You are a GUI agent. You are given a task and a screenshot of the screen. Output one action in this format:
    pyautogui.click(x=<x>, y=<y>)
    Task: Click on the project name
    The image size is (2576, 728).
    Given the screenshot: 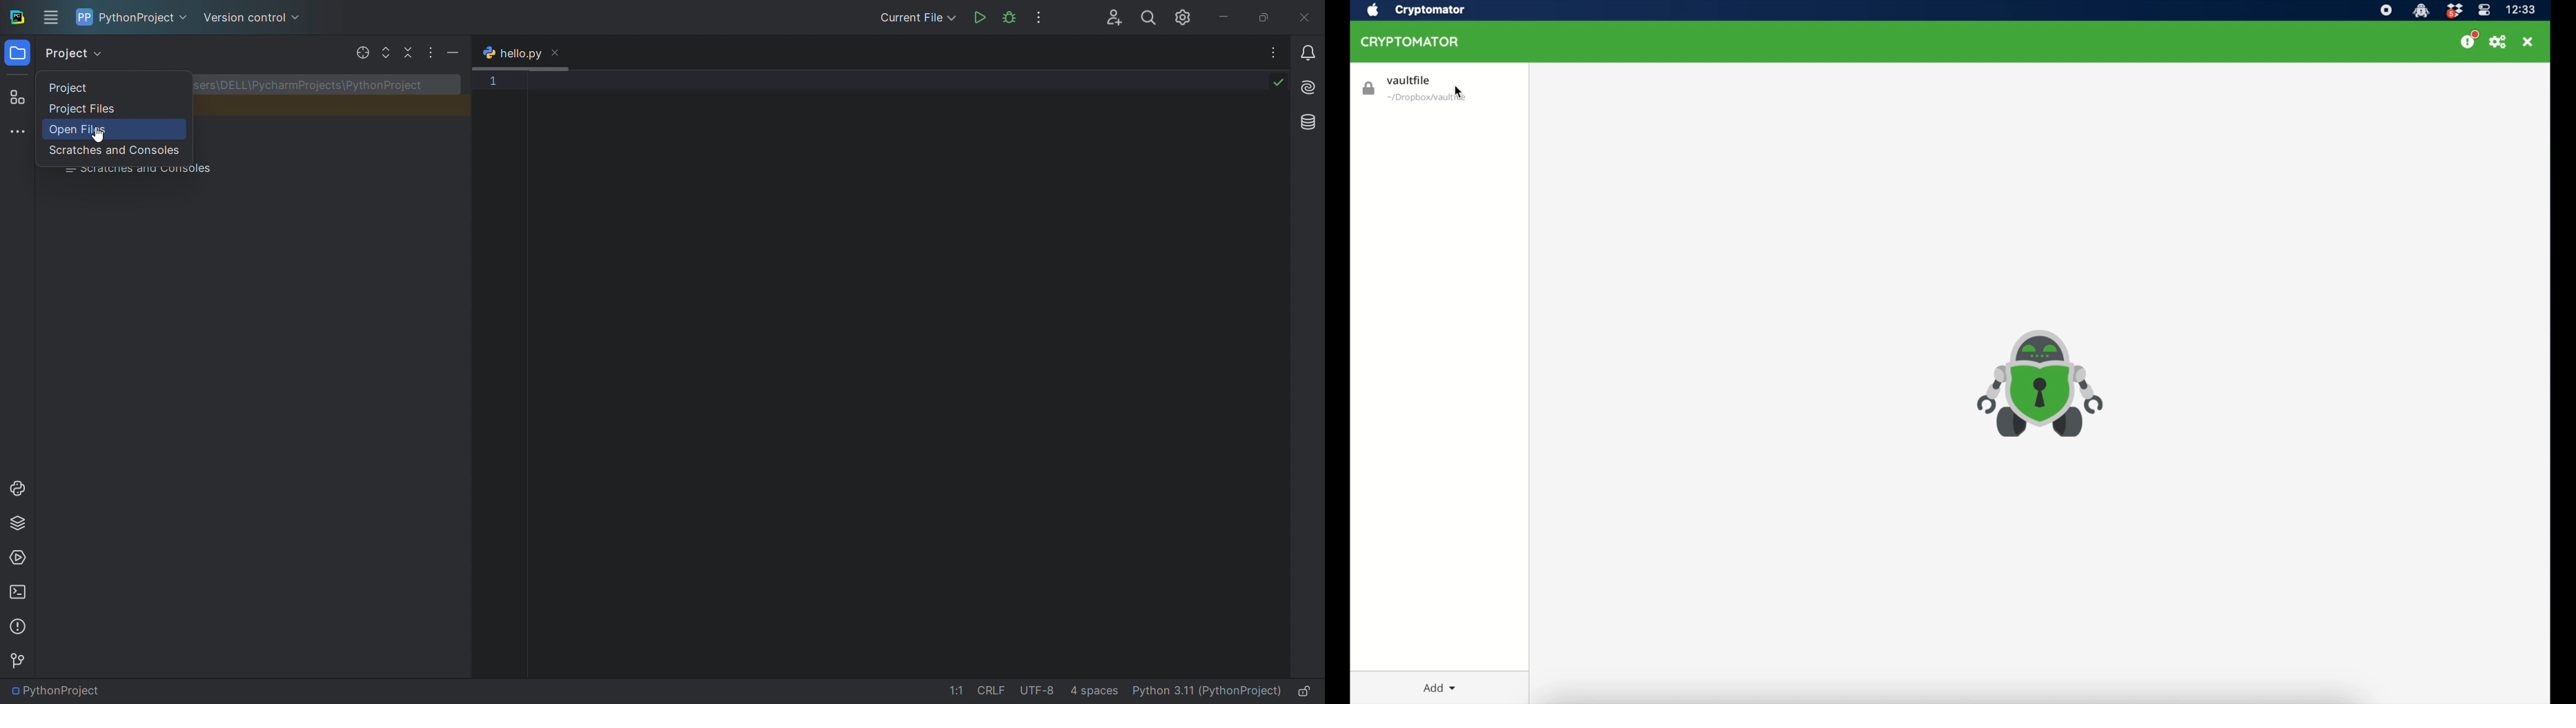 What is the action you would take?
    pyautogui.click(x=133, y=17)
    